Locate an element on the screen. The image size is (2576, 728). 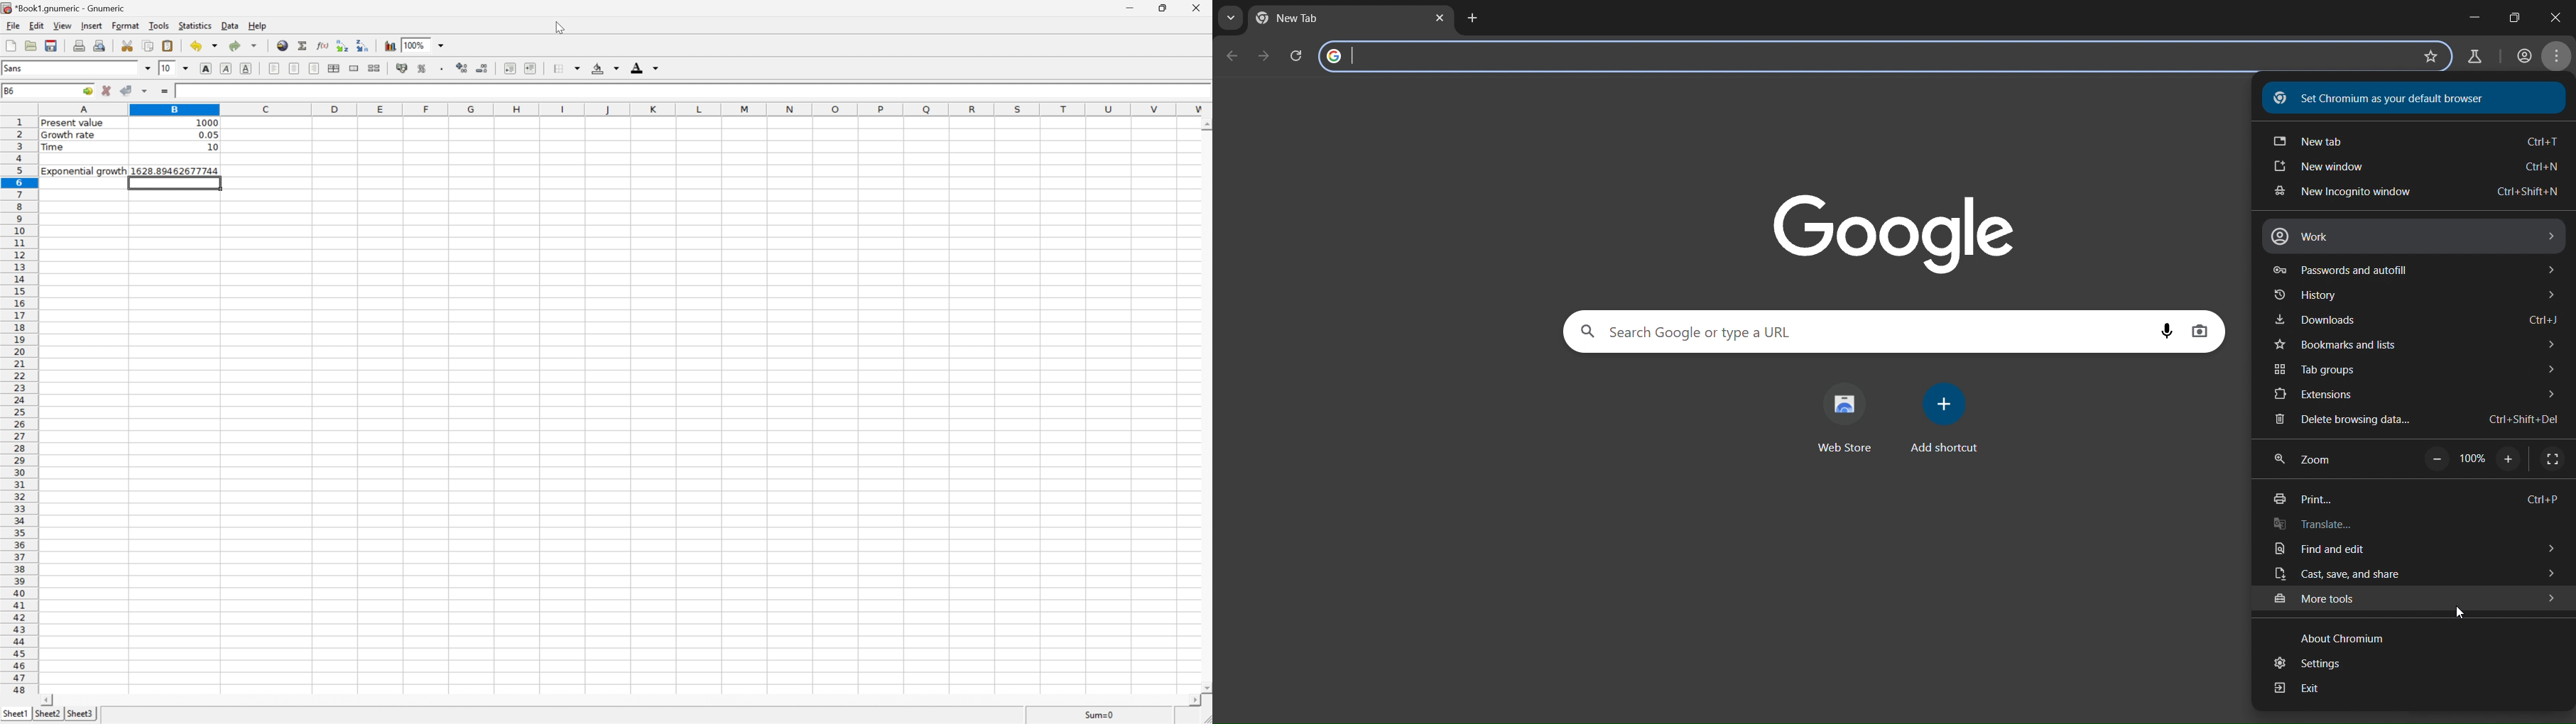
Underline is located at coordinates (246, 69).